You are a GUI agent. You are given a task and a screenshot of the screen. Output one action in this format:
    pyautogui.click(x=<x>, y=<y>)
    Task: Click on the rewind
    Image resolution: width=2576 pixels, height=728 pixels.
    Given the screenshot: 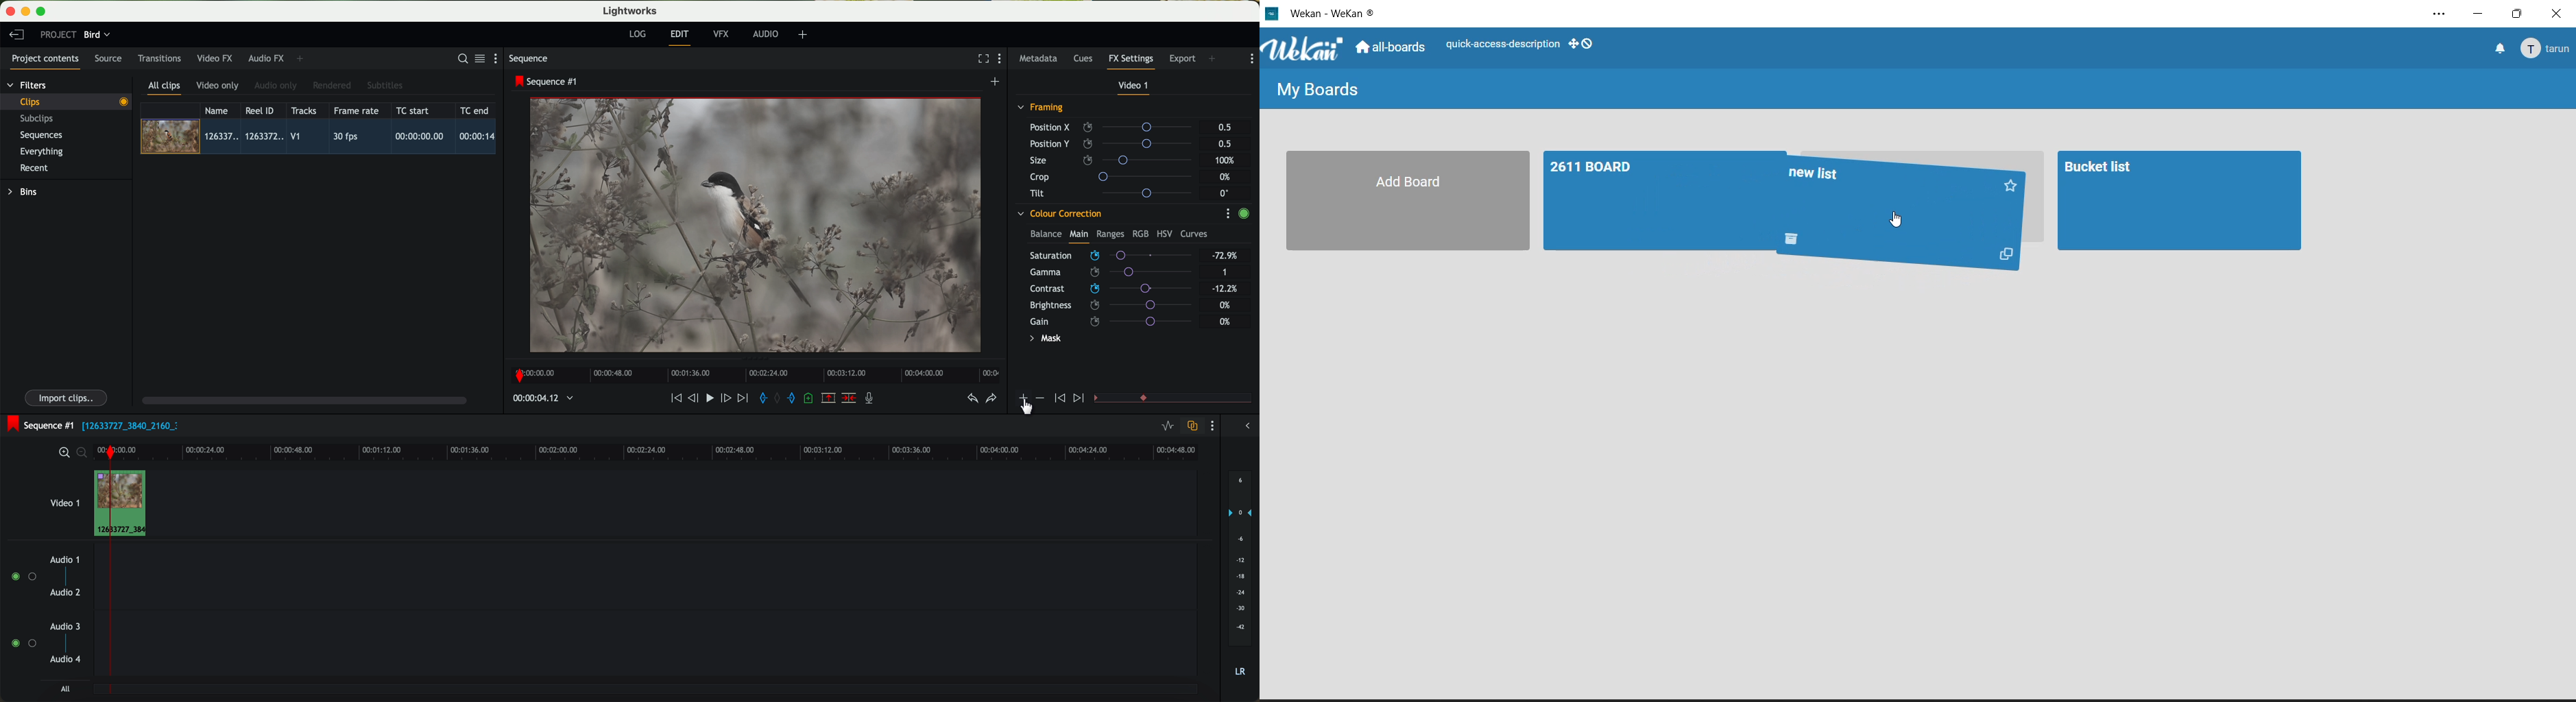 What is the action you would take?
    pyautogui.click(x=675, y=399)
    